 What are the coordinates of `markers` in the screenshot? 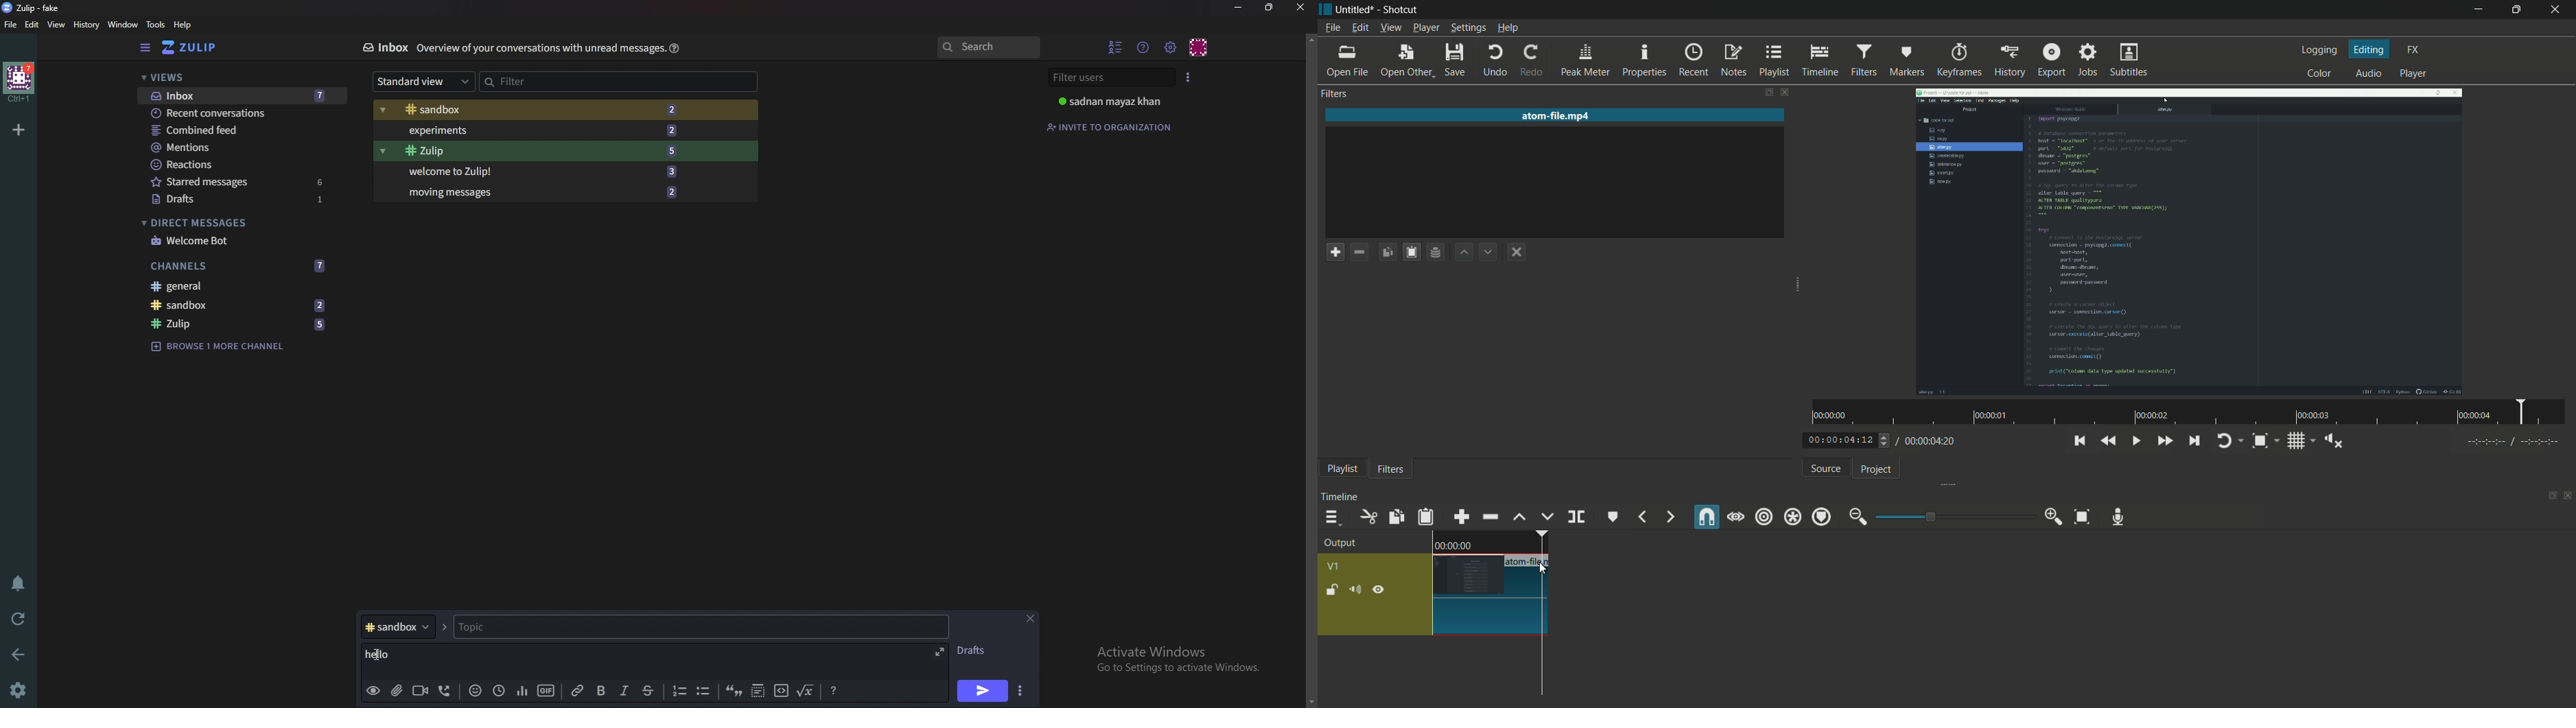 It's located at (1906, 60).